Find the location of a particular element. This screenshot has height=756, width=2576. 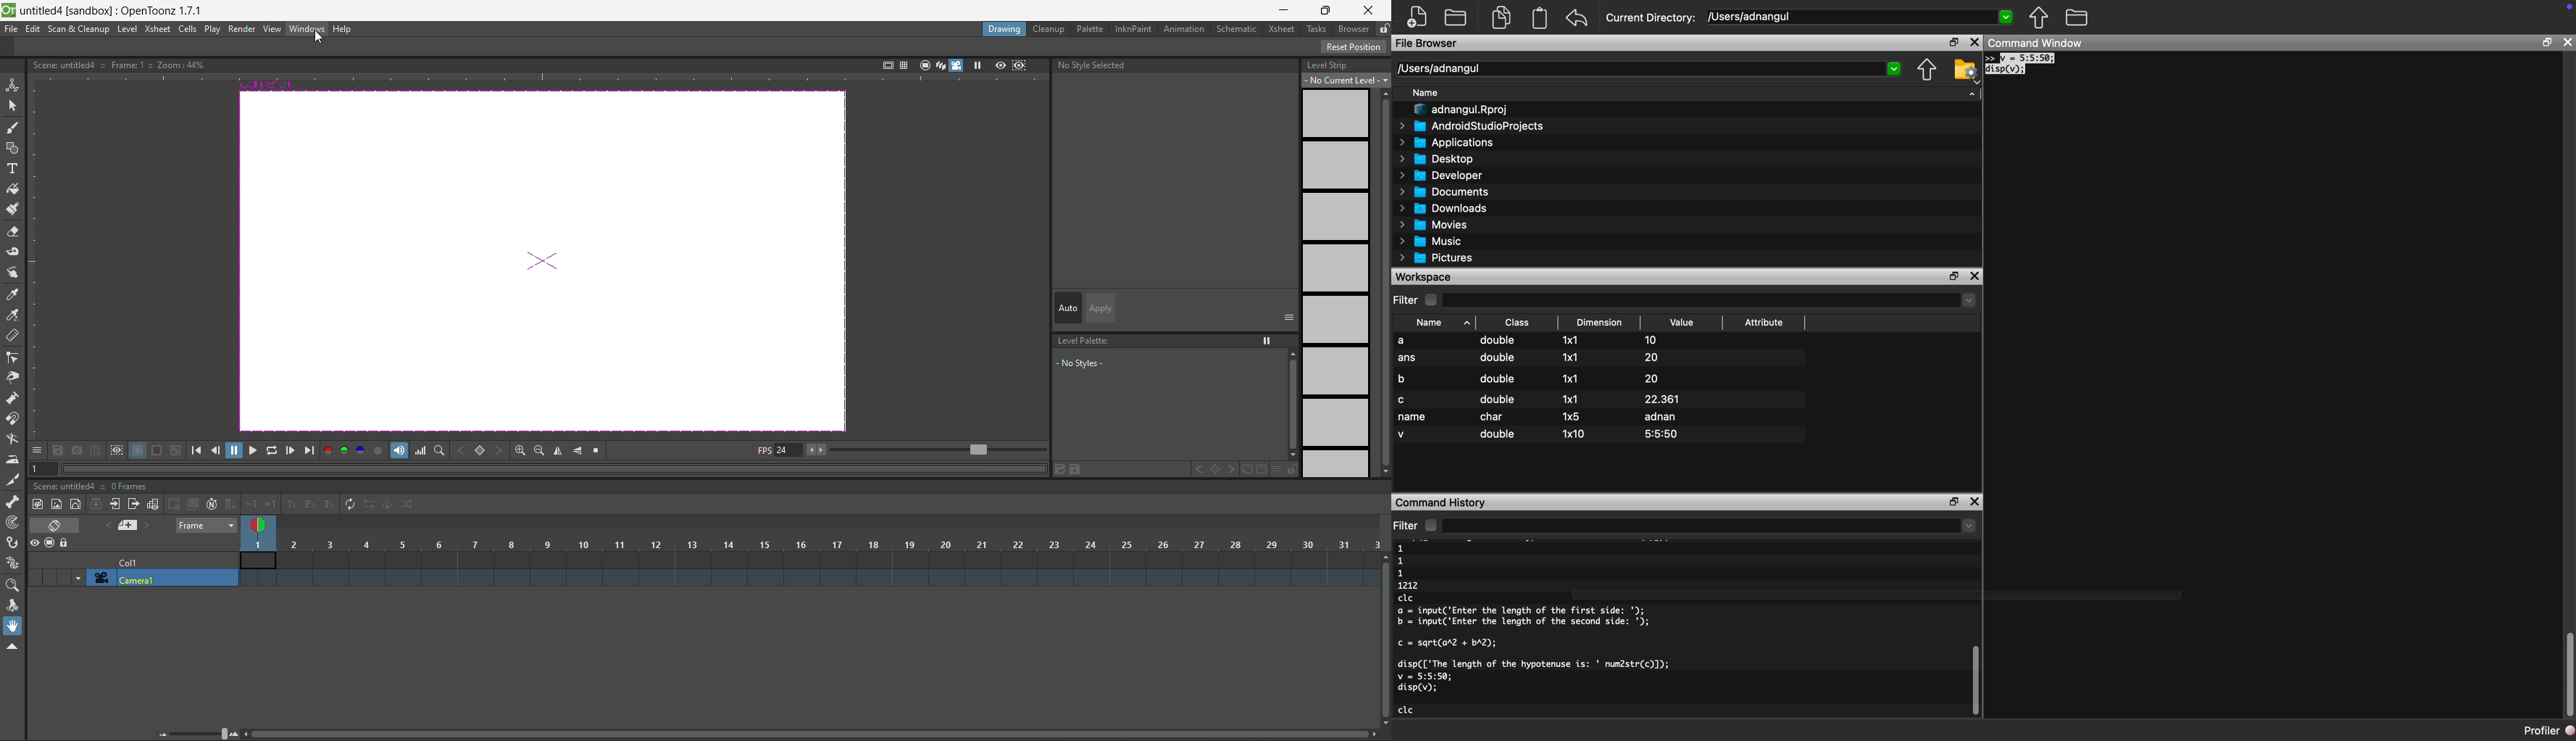

hook tool is located at coordinates (14, 543).